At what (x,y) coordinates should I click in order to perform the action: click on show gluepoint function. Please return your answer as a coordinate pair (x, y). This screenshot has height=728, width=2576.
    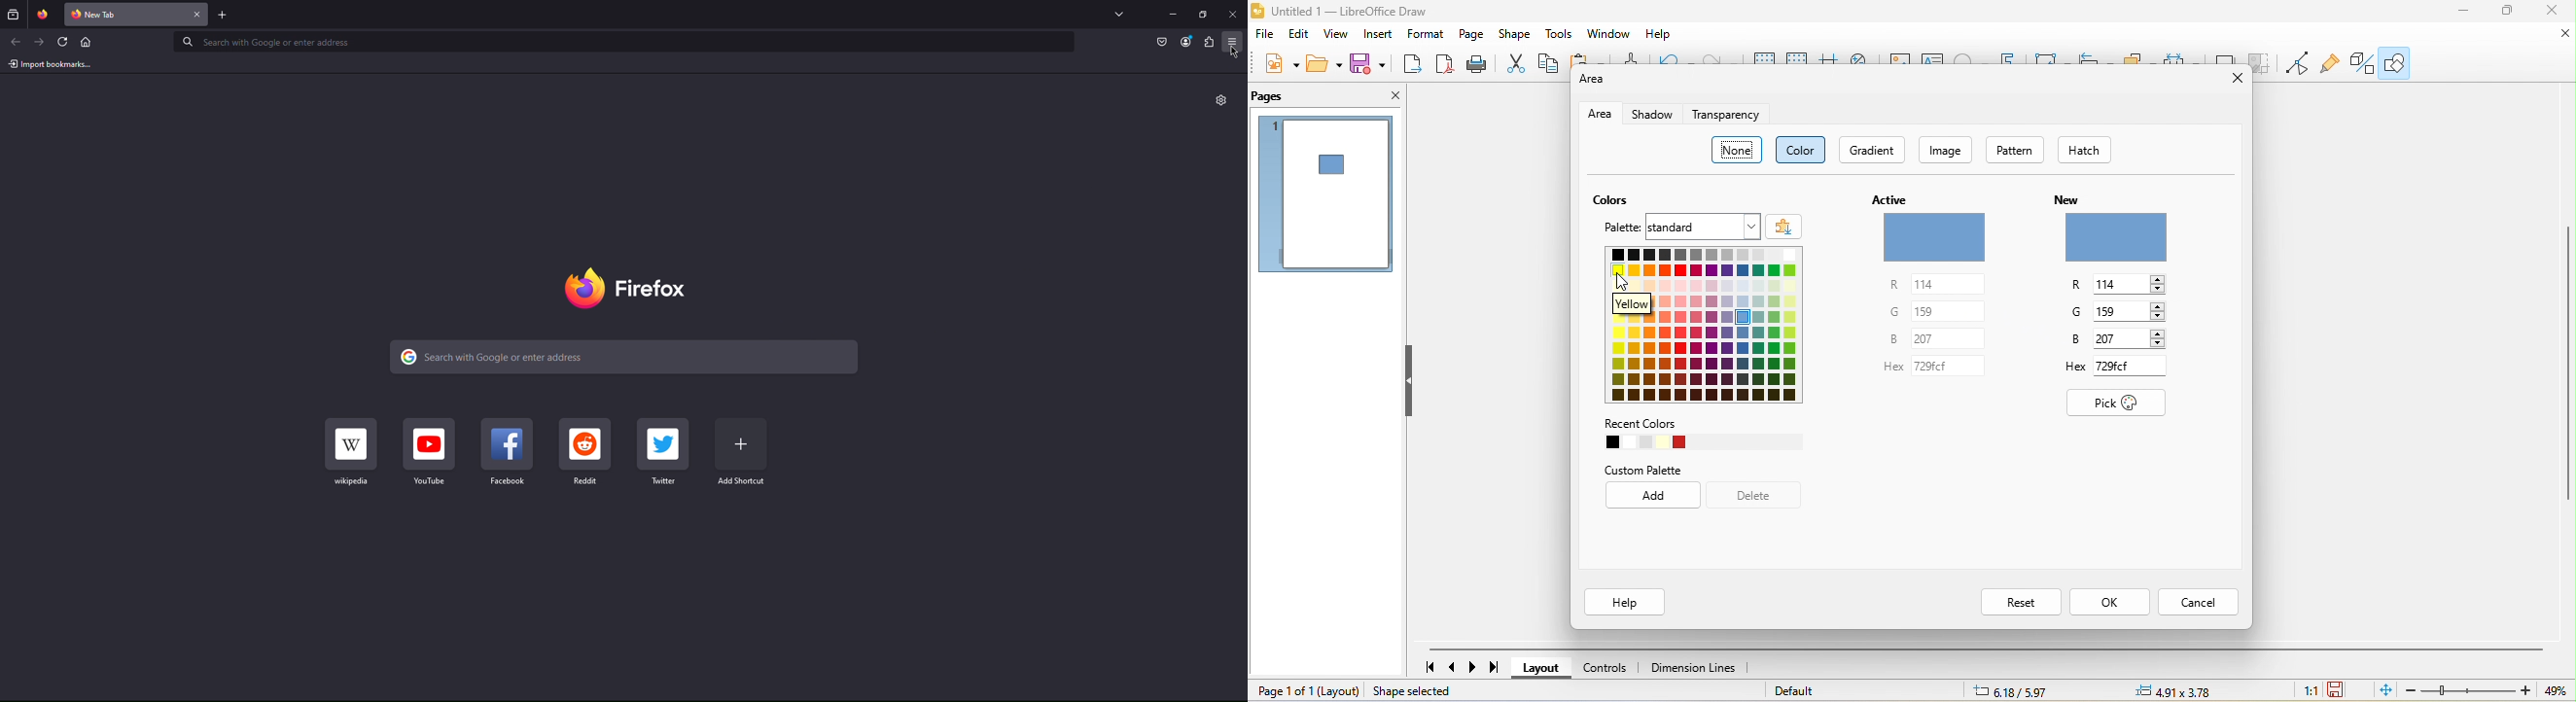
    Looking at the image, I should click on (2331, 63).